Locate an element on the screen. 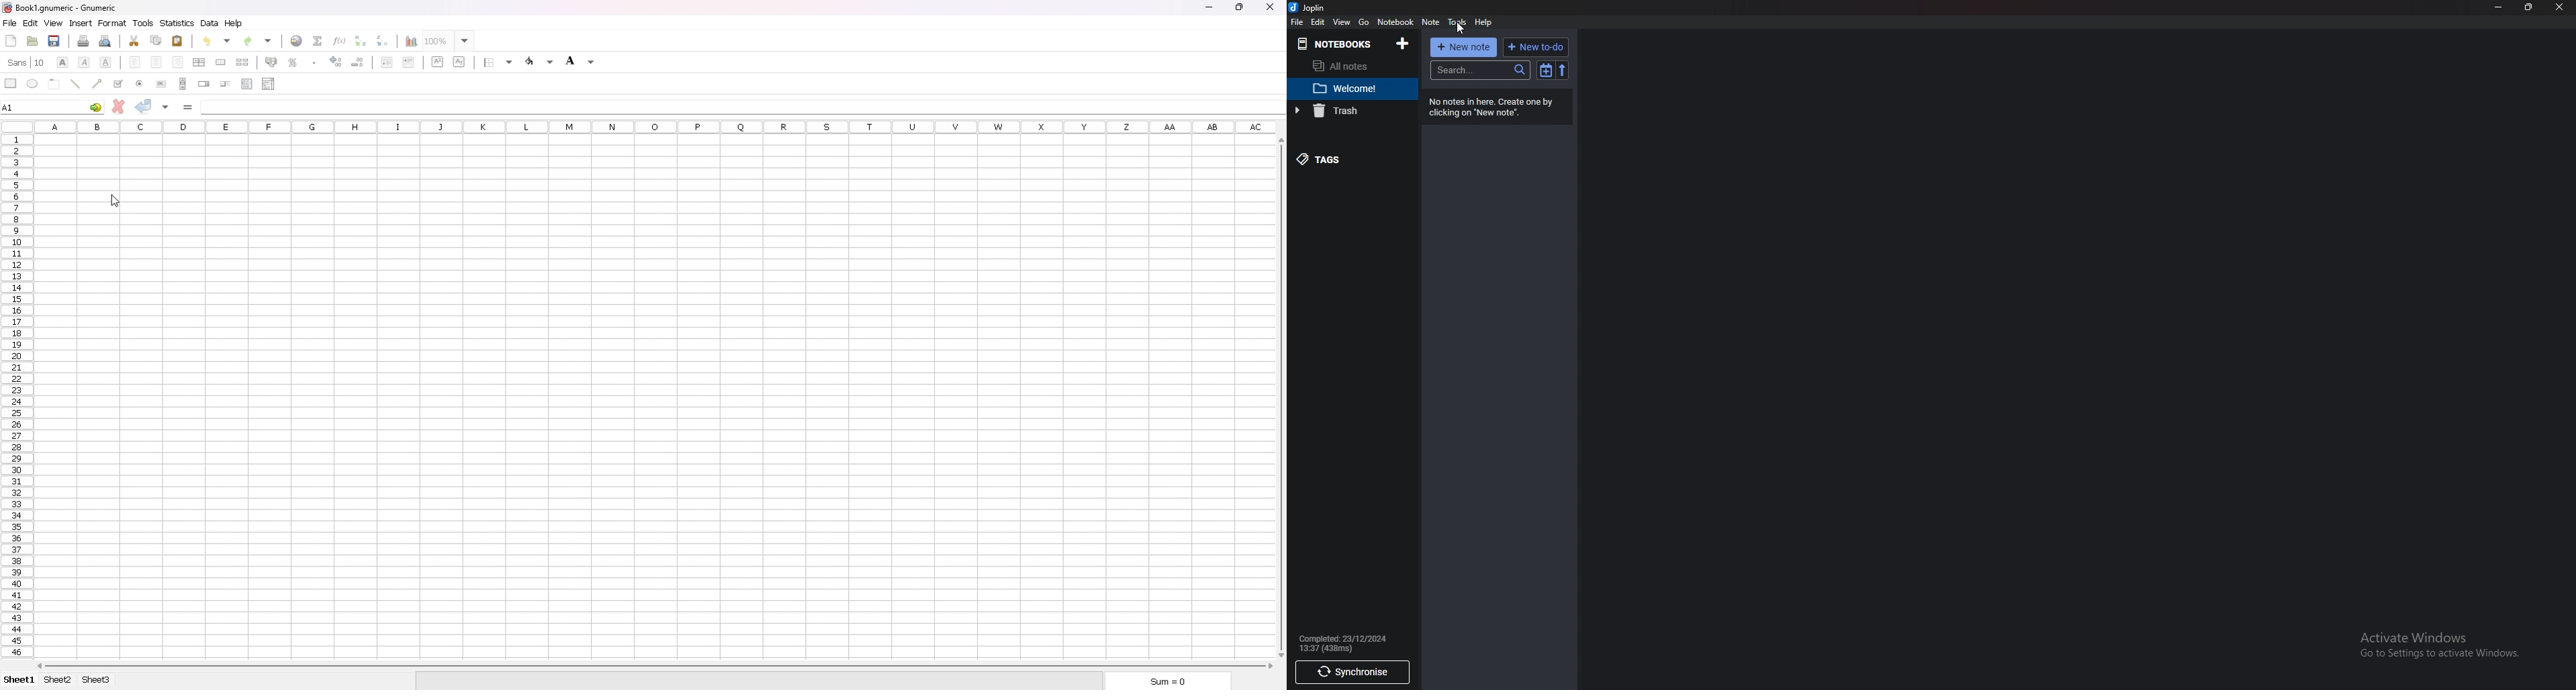  Toggle sort order is located at coordinates (1547, 70).